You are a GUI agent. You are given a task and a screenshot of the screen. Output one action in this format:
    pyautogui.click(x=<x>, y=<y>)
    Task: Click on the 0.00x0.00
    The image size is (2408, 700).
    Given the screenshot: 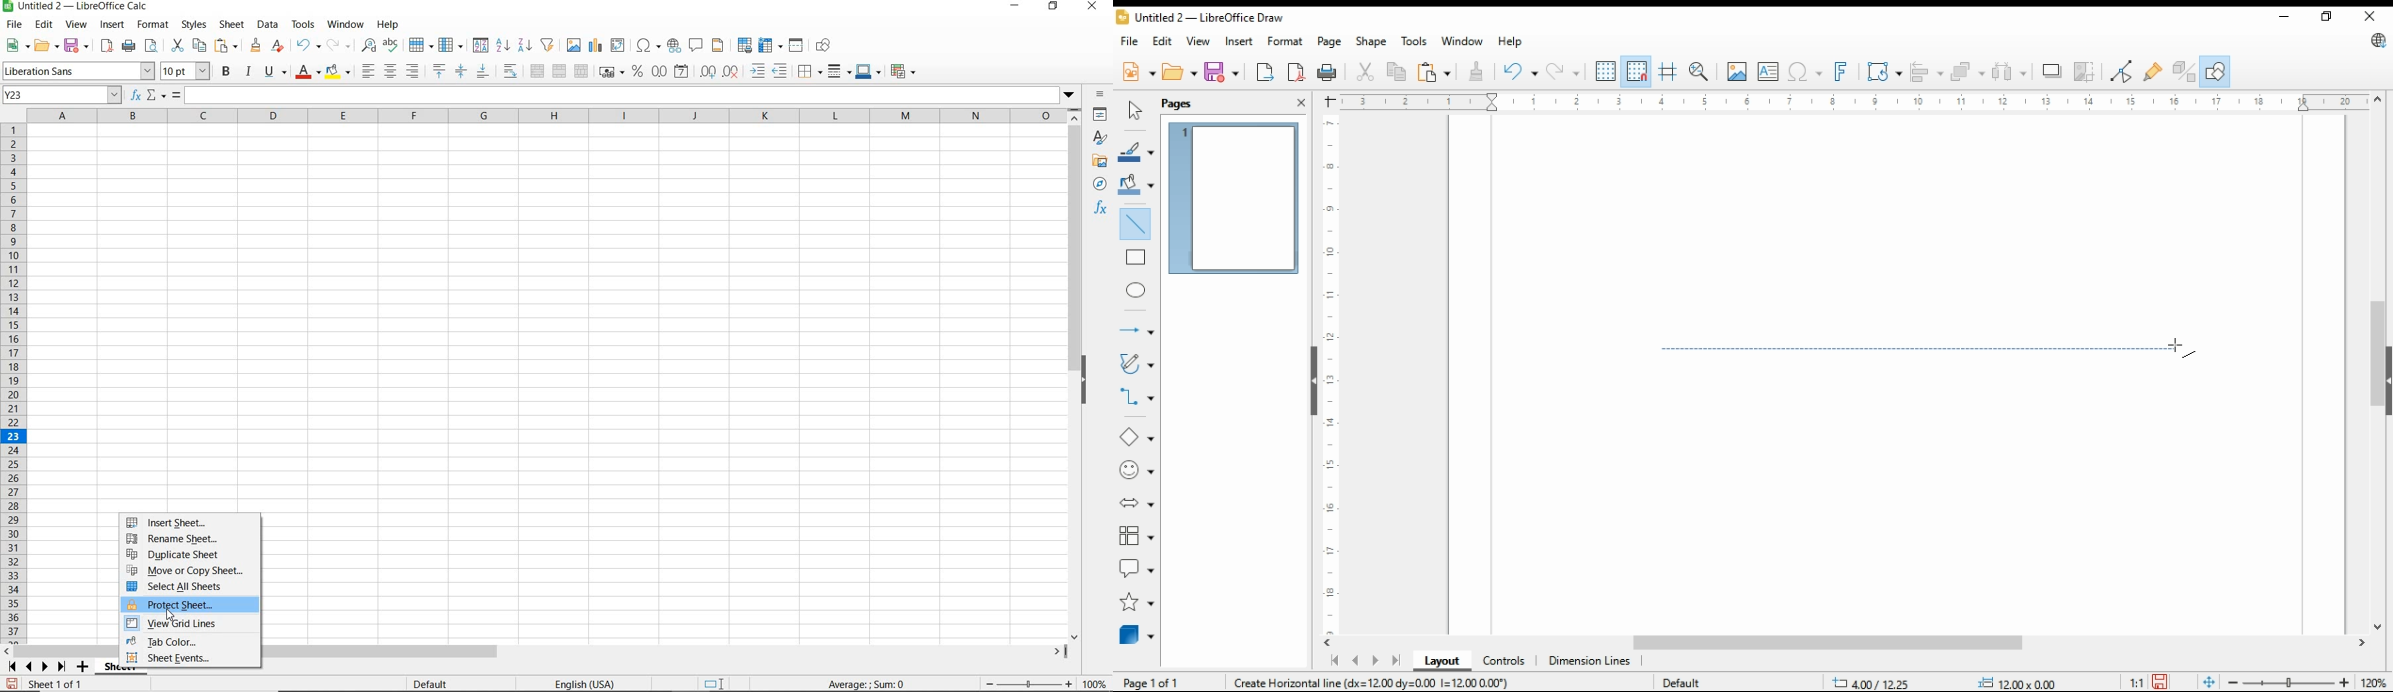 What is the action you would take?
    pyautogui.click(x=2018, y=682)
    